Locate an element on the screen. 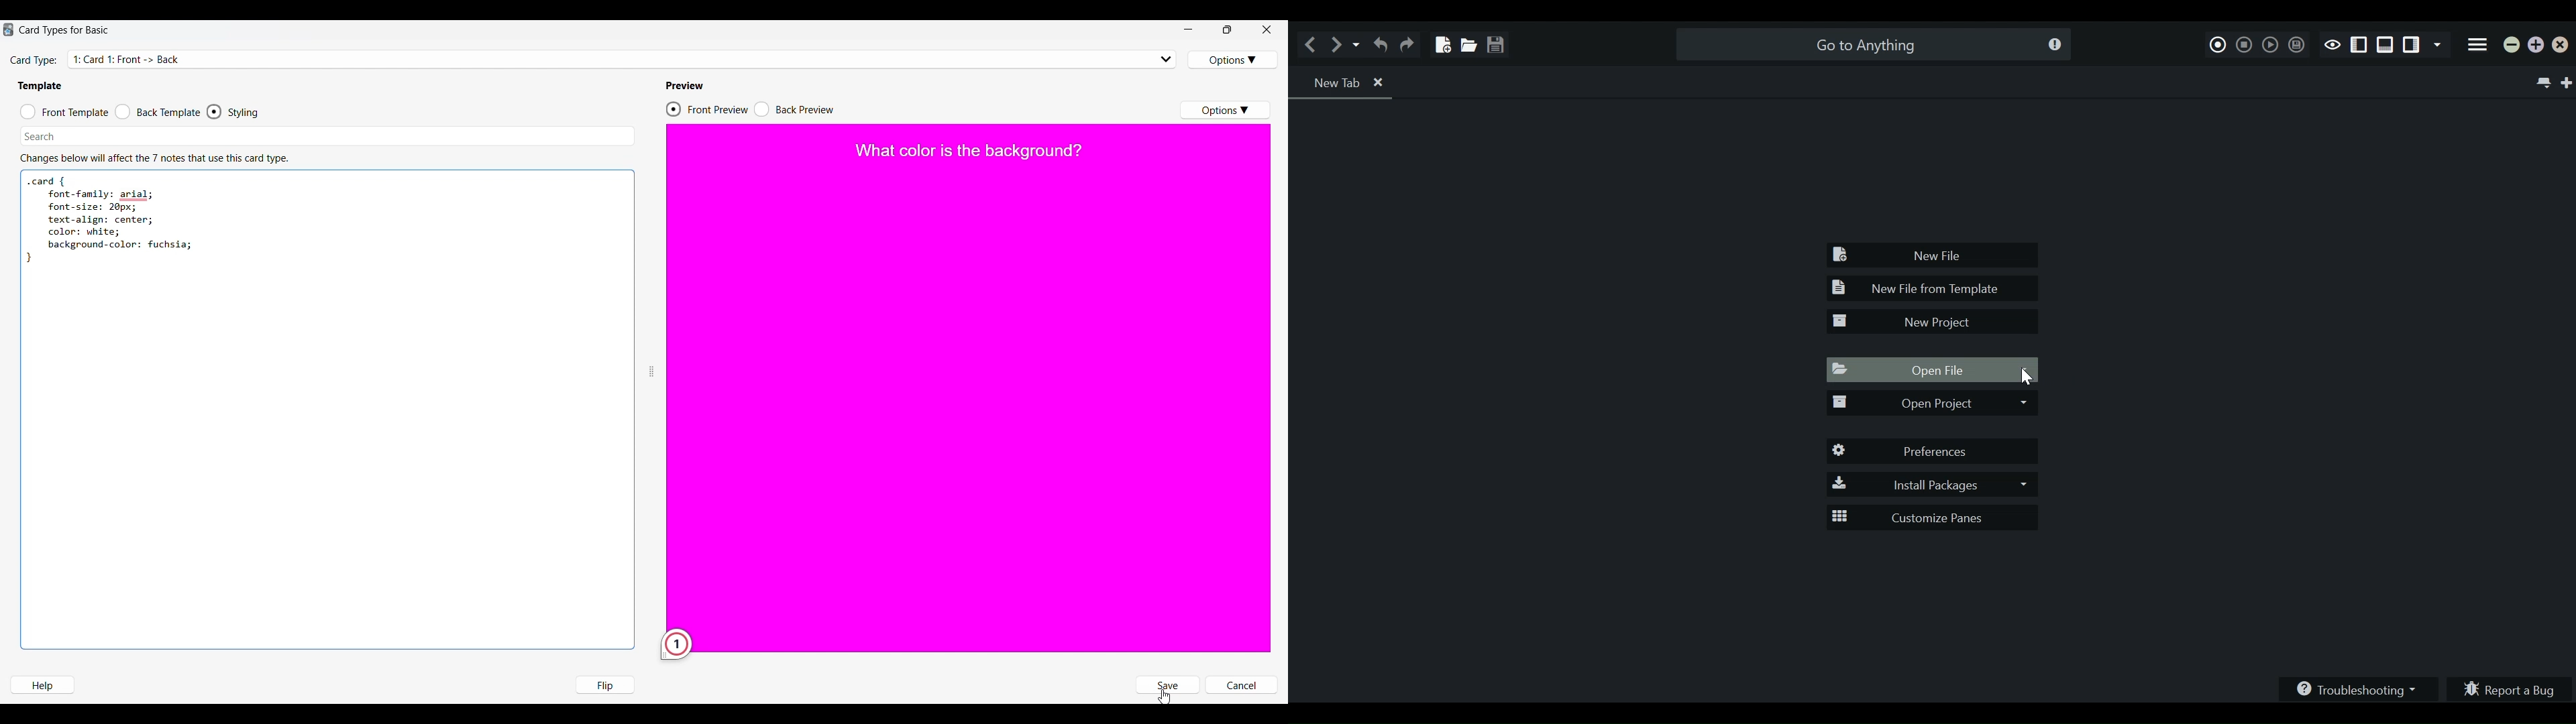  New File is located at coordinates (1440, 40).